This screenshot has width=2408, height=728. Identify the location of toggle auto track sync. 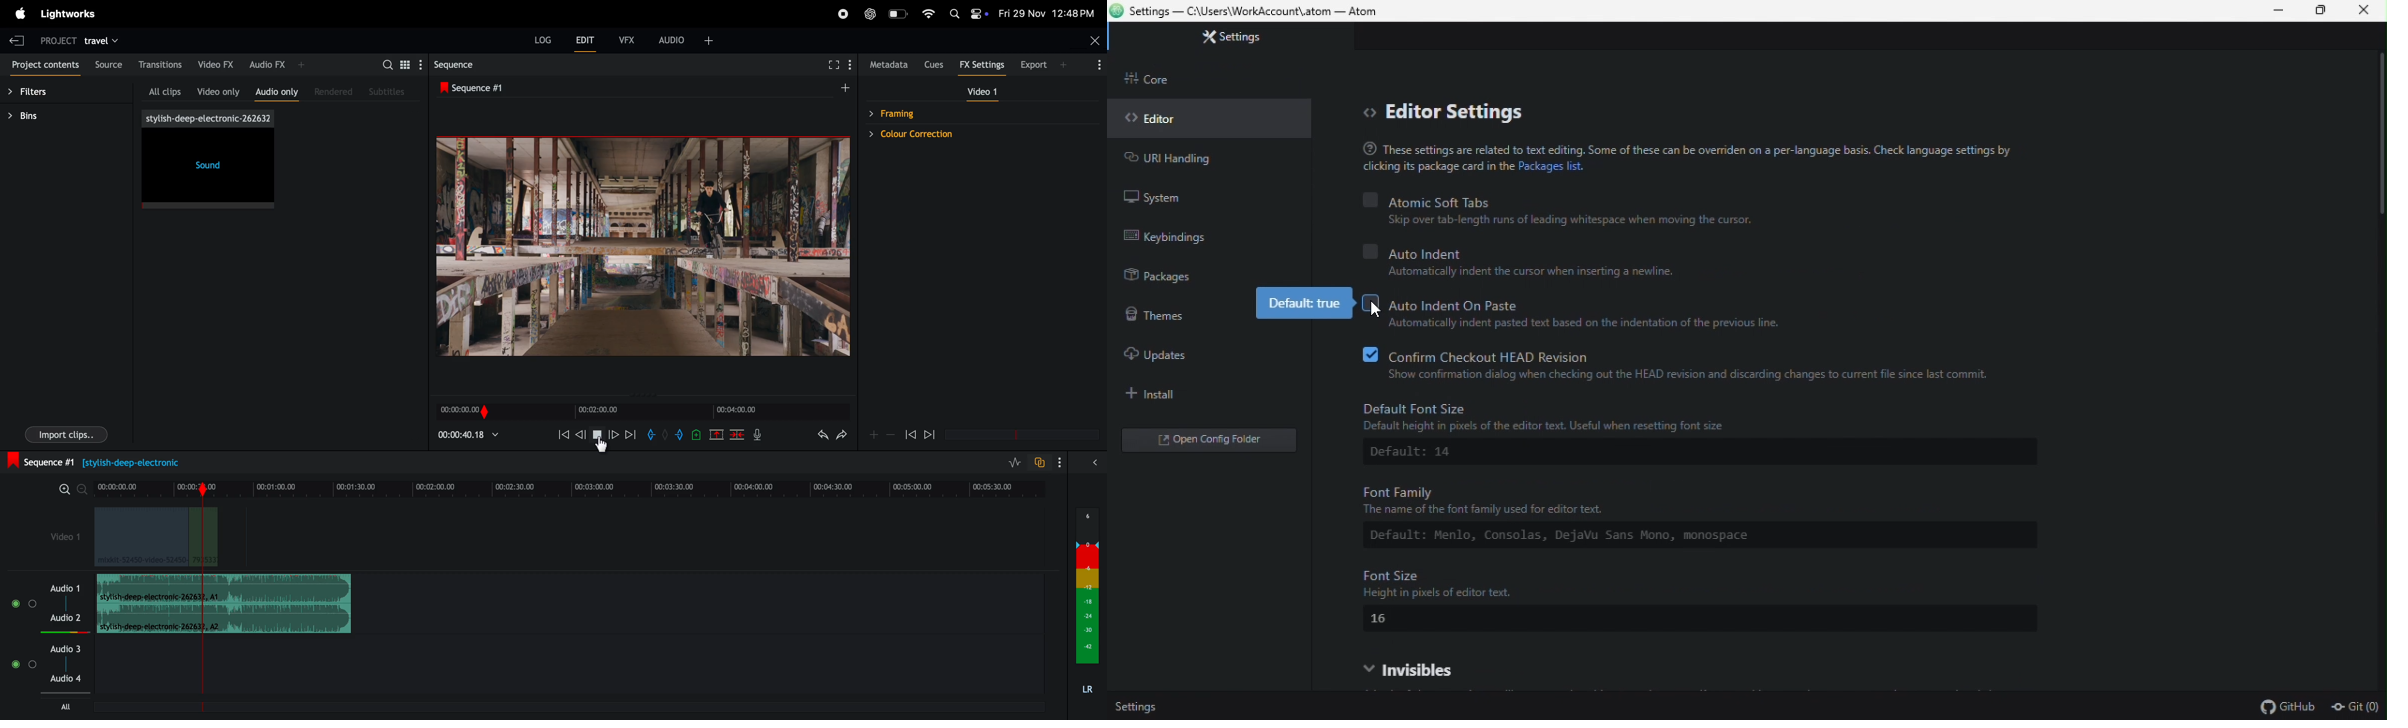
(1039, 462).